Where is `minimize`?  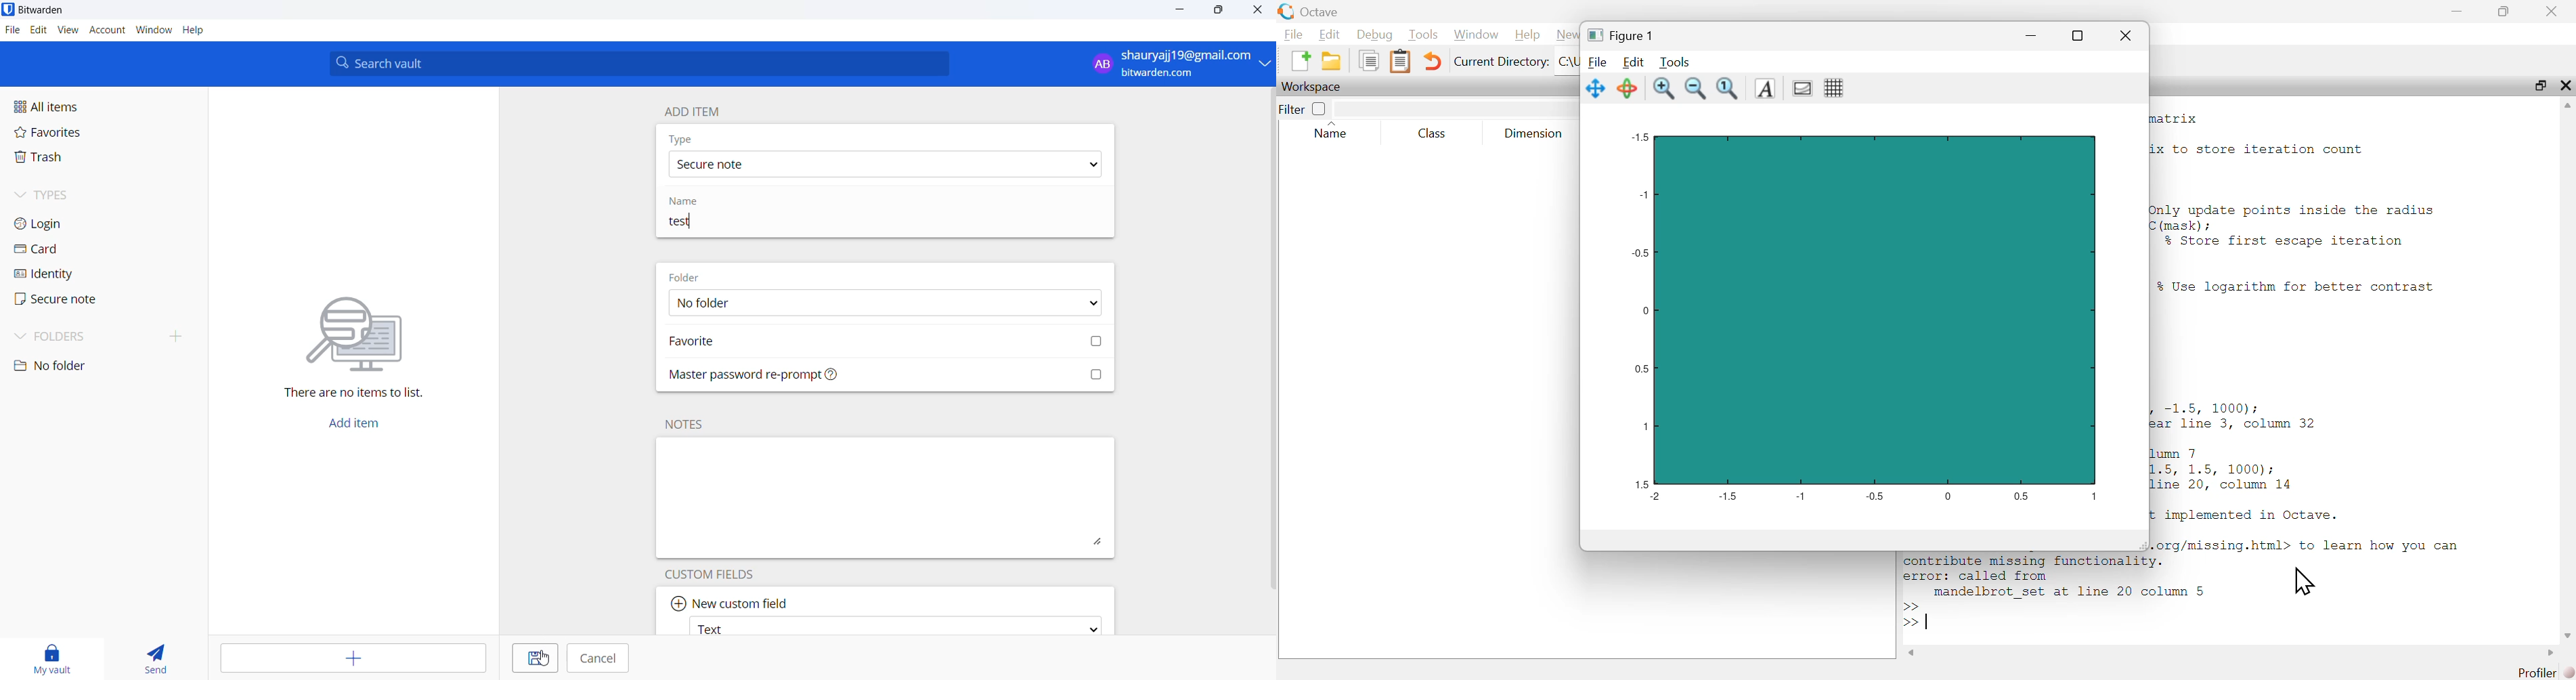 minimize is located at coordinates (2030, 37).